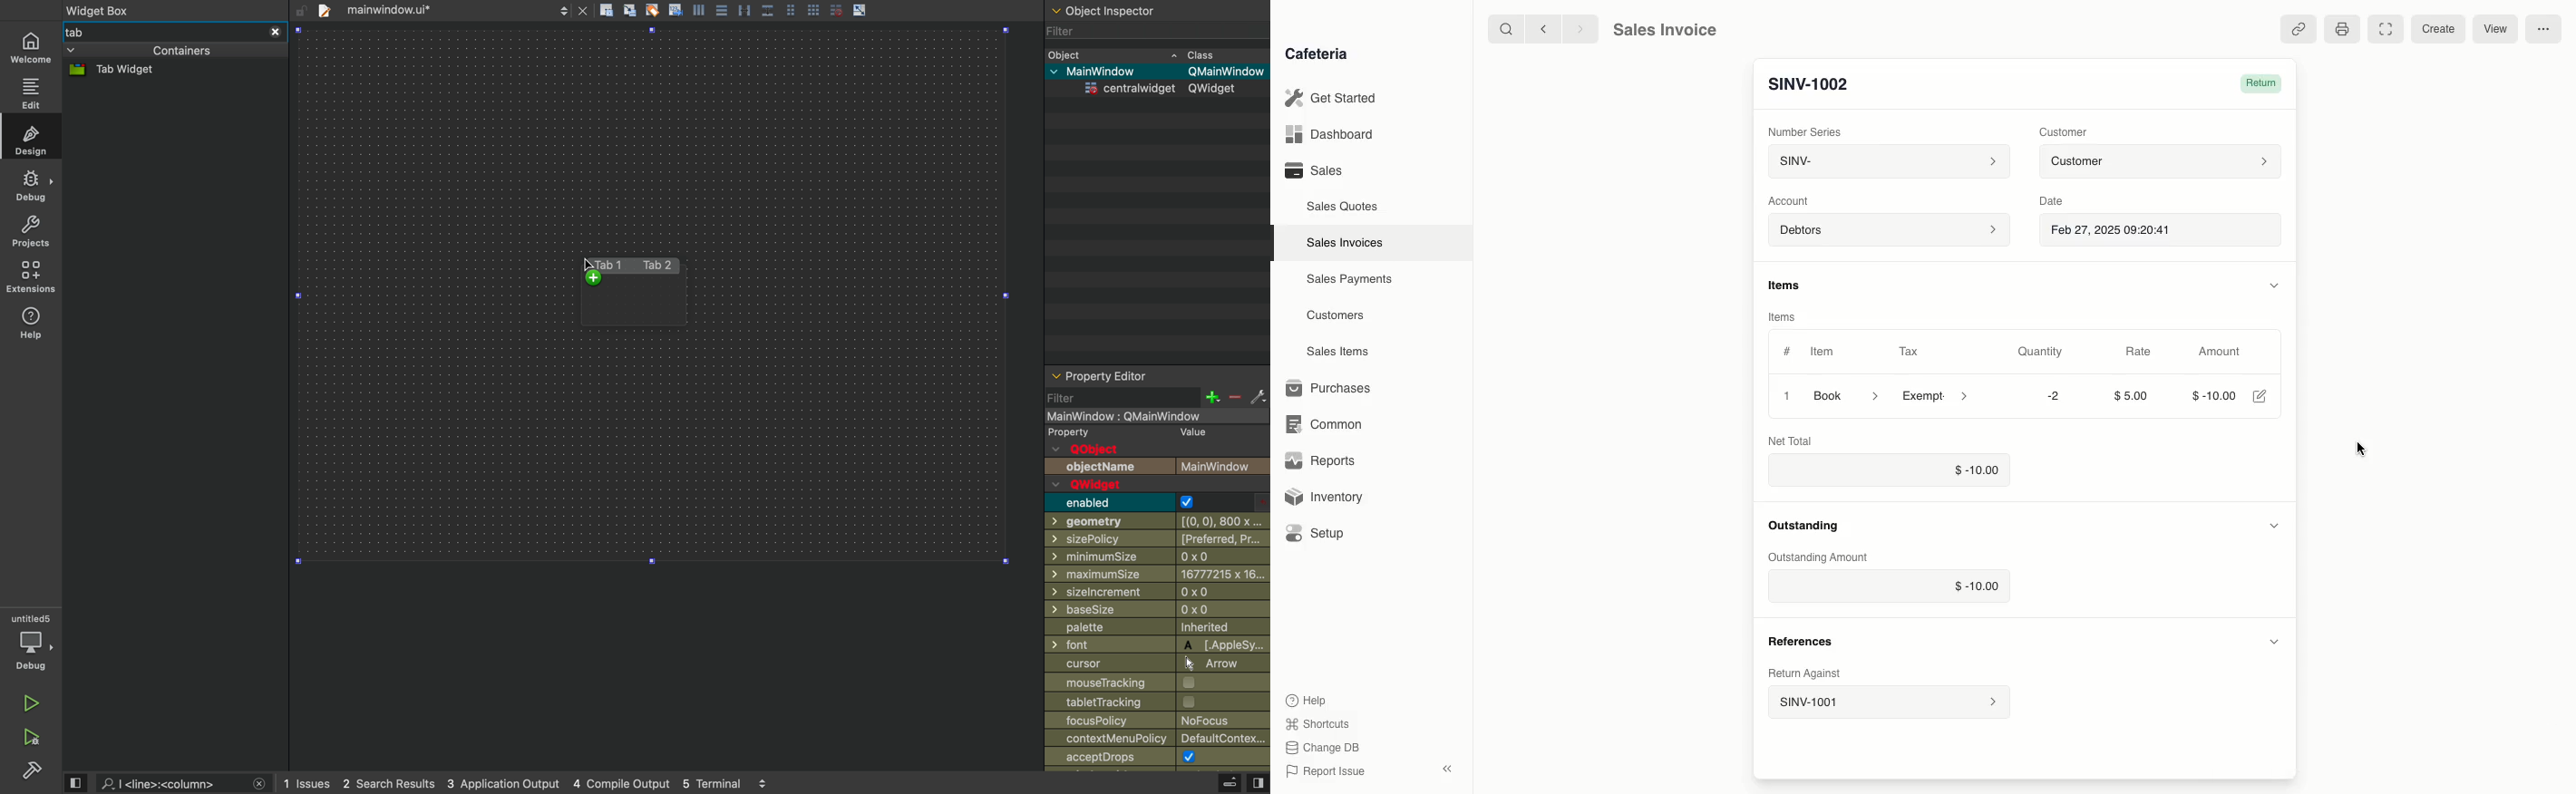  I want to click on Sales Payments, so click(1350, 280).